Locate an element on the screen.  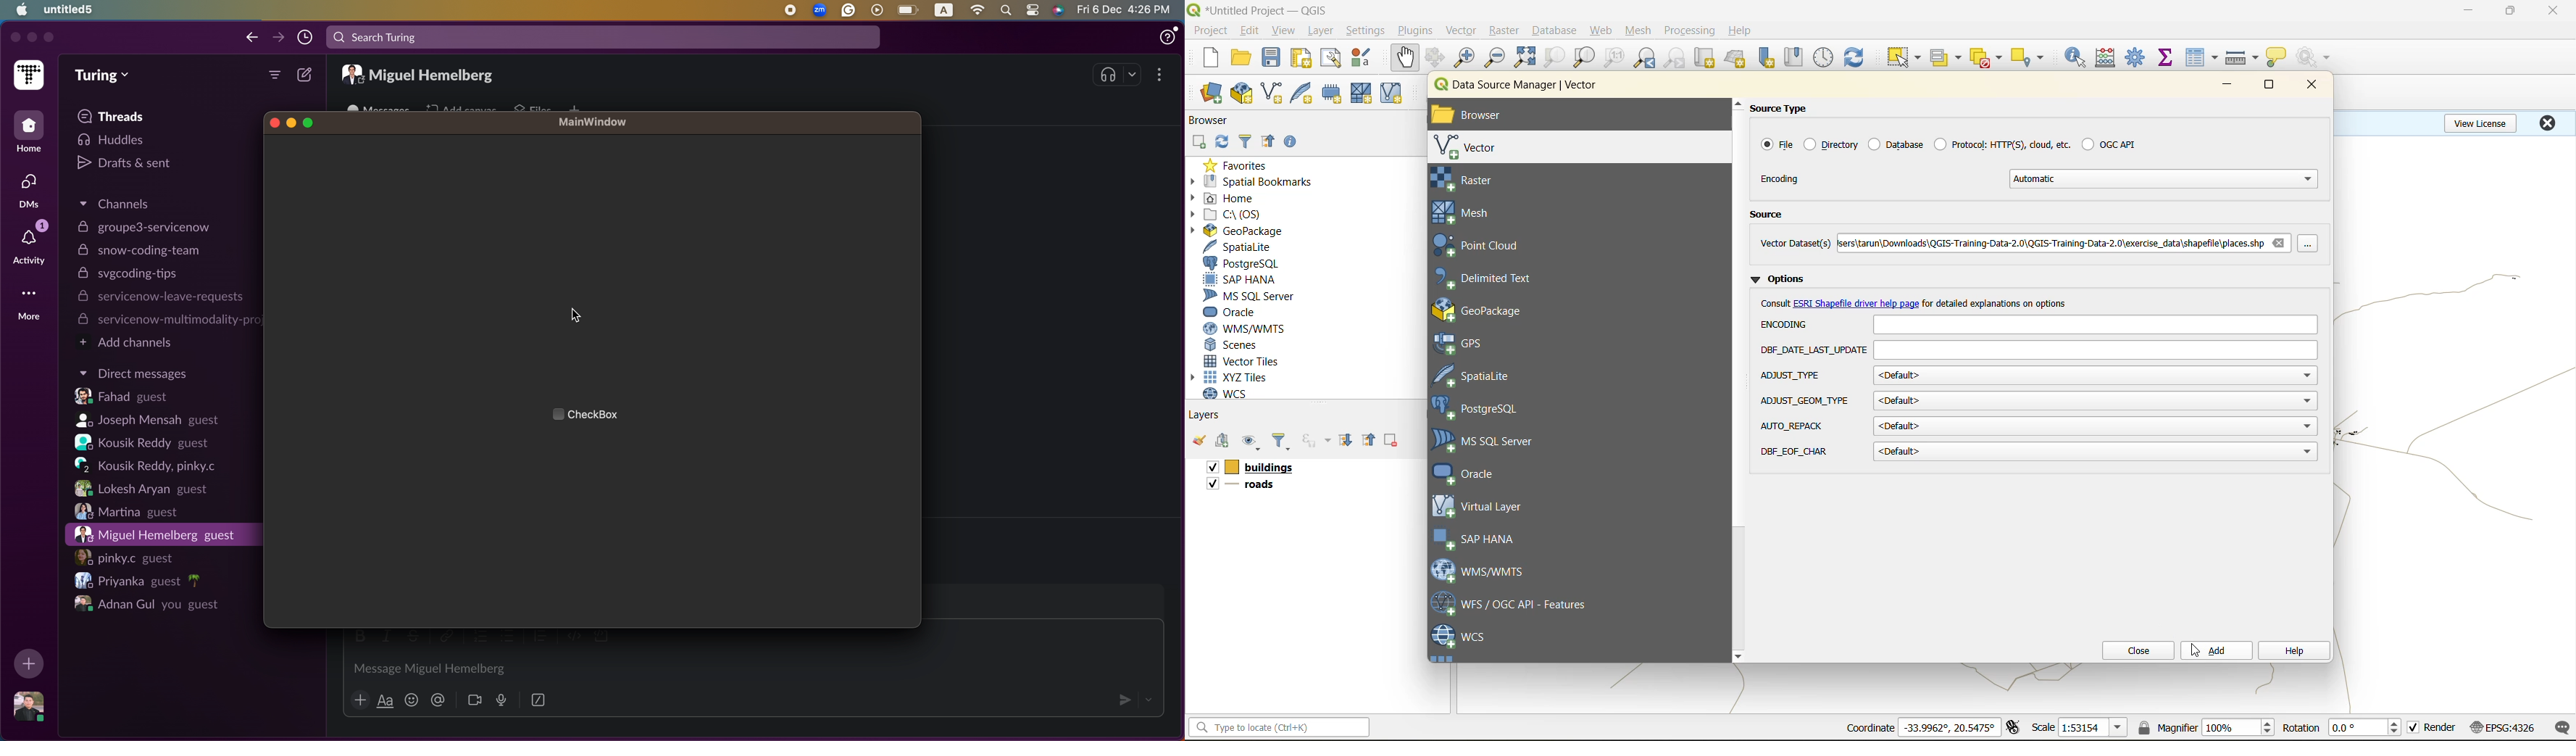
Add channels is located at coordinates (130, 343).